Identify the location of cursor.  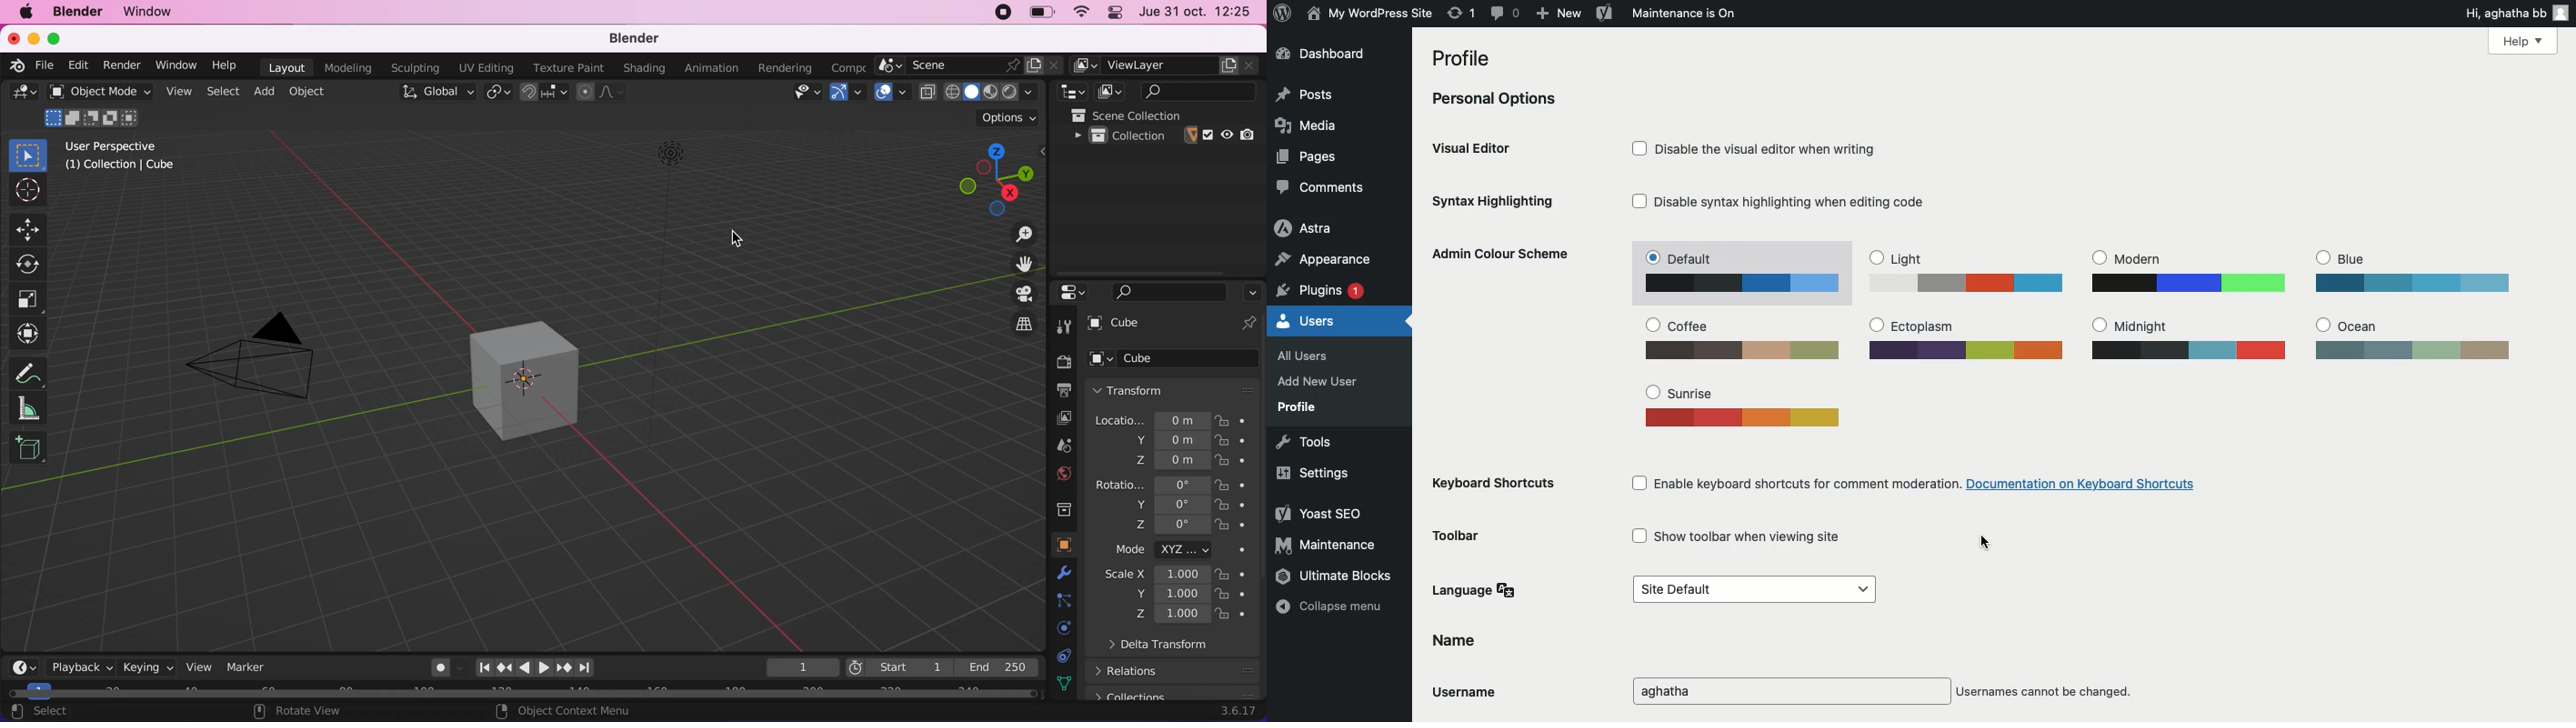
(736, 242).